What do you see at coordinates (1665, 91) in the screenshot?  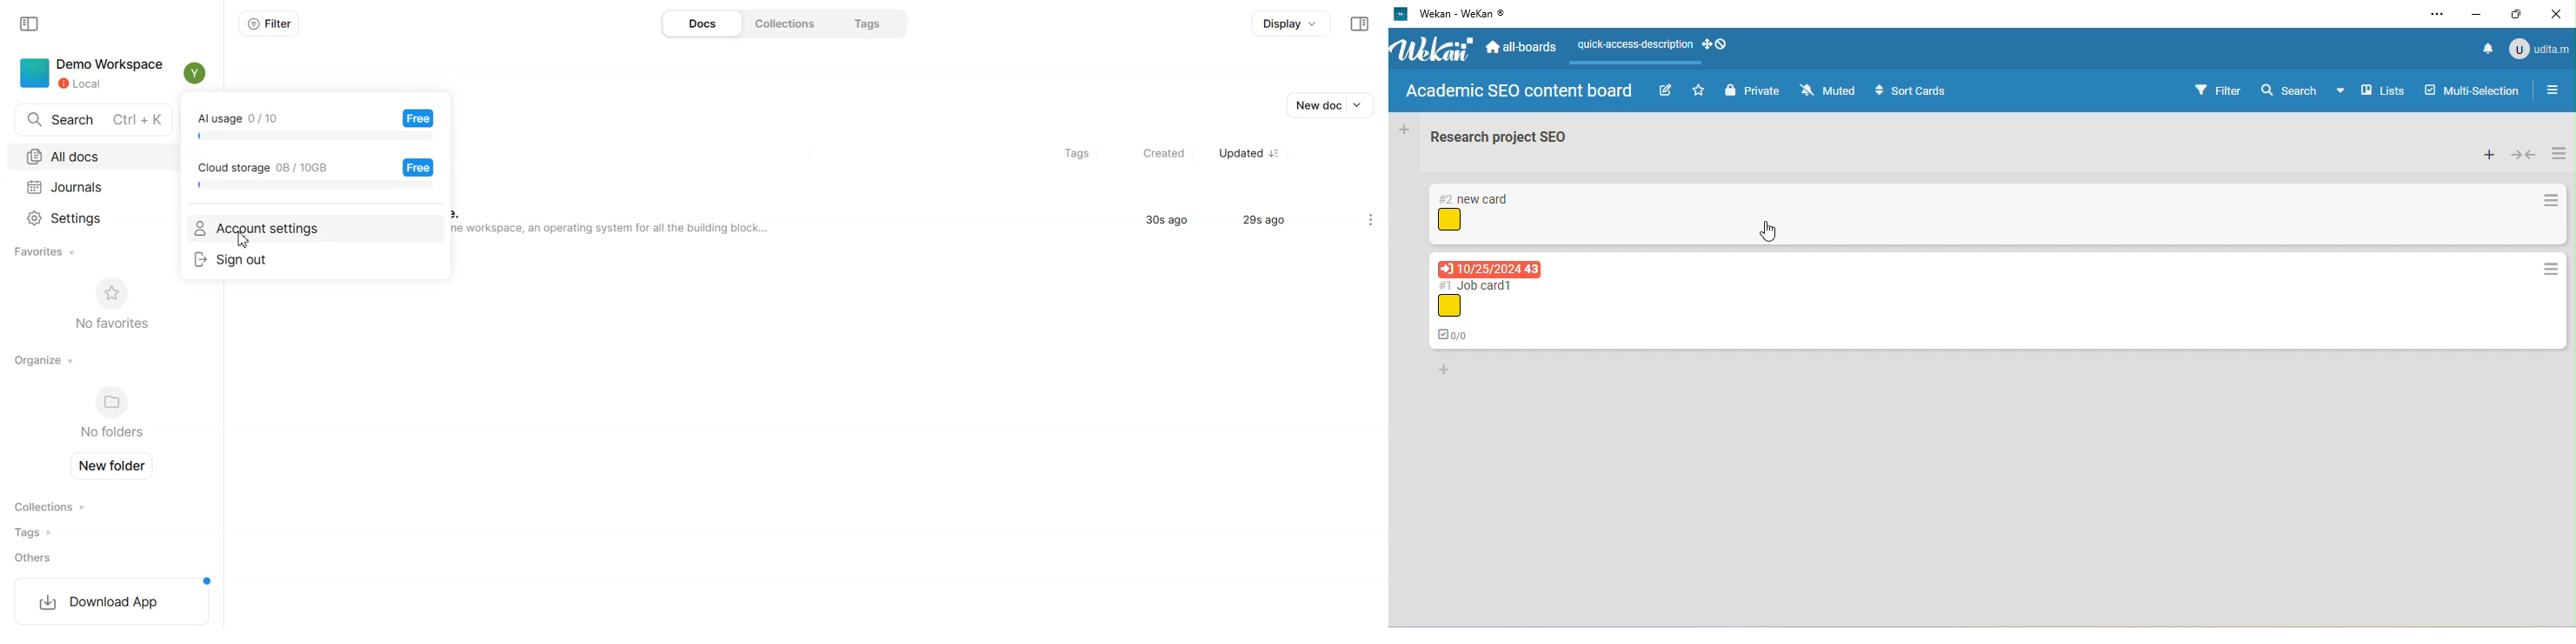 I see `edit` at bounding box center [1665, 91].